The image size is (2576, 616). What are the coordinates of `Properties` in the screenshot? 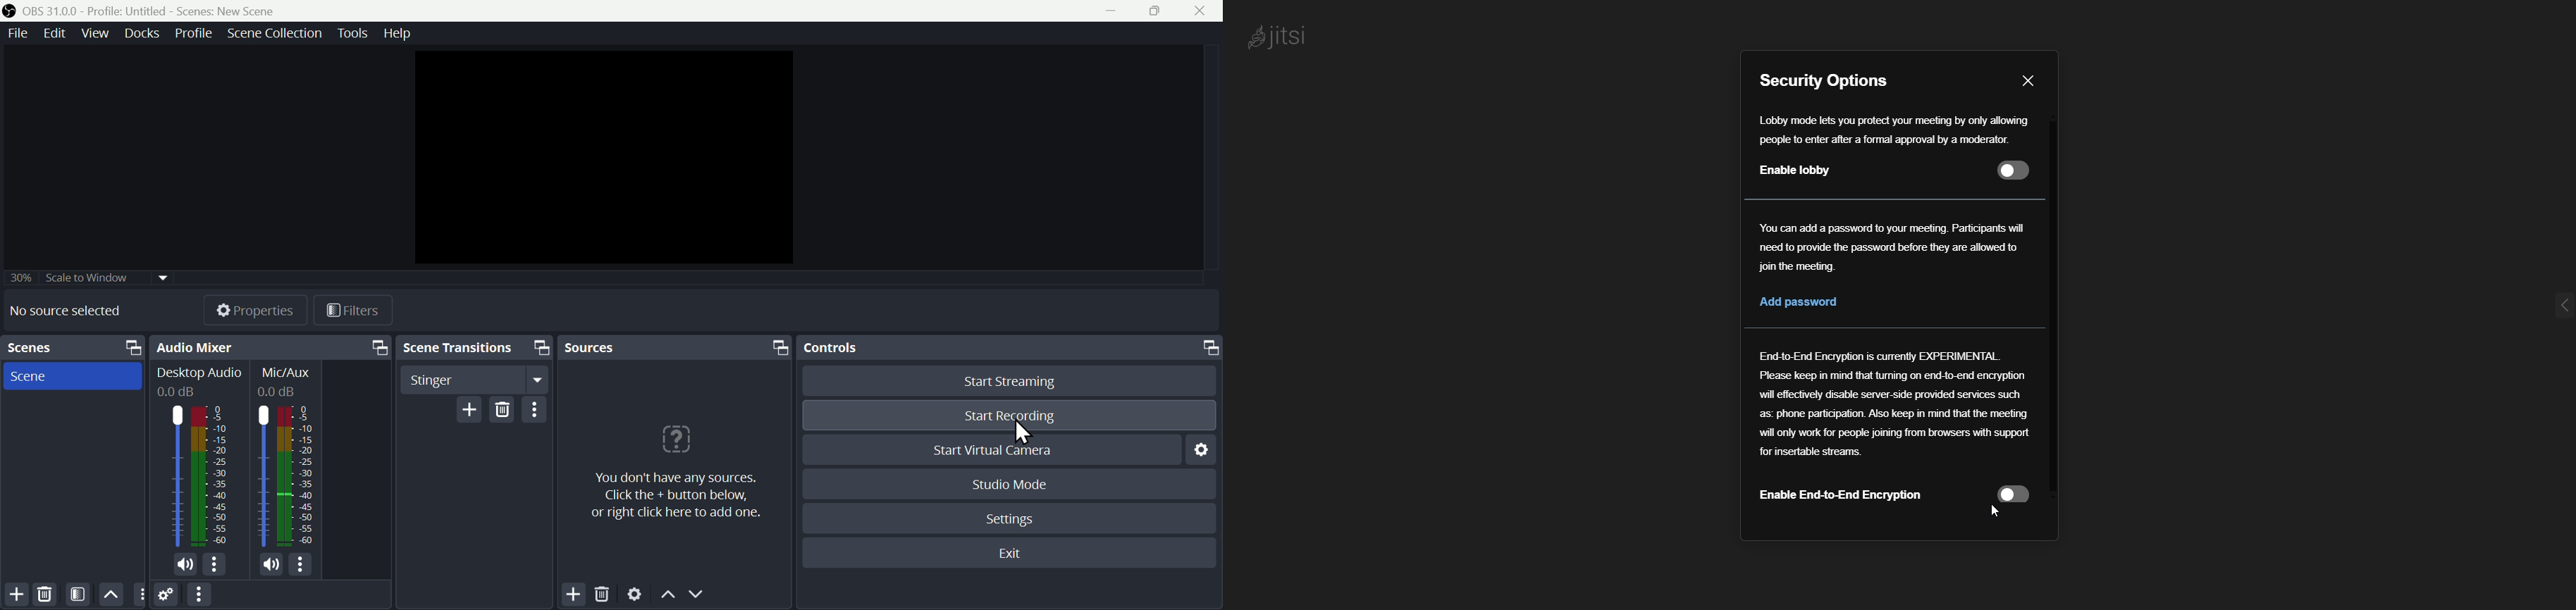 It's located at (255, 308).